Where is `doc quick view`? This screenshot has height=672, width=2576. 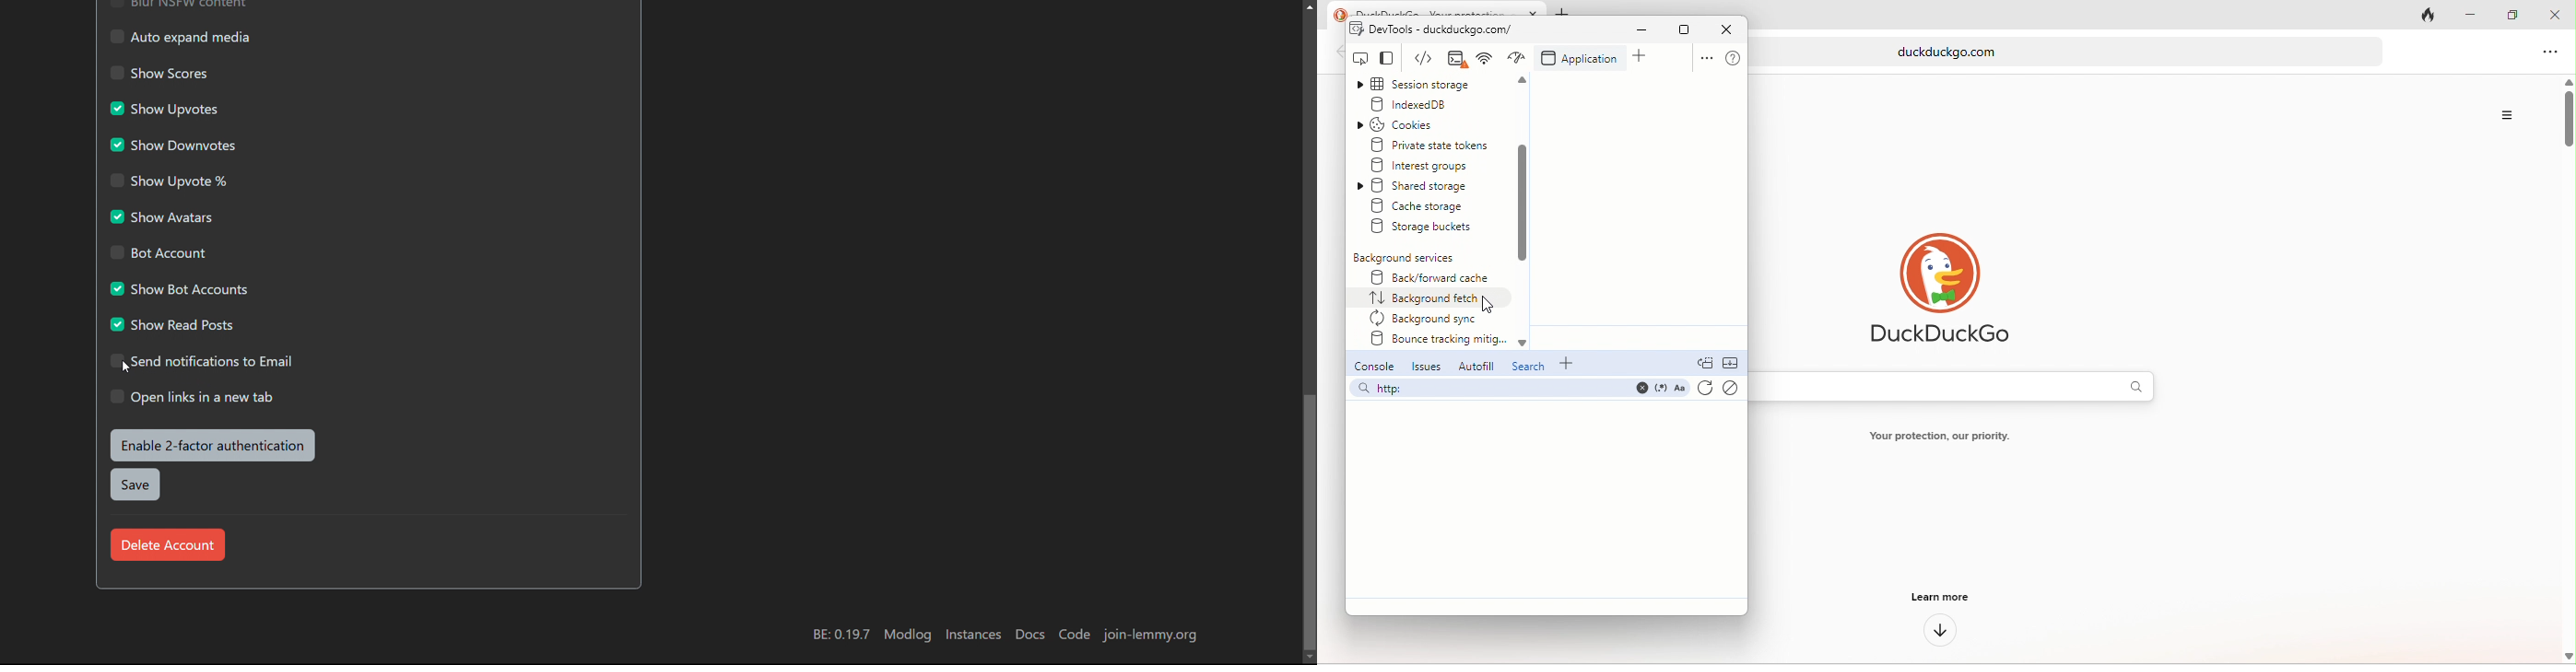
doc quick view is located at coordinates (1705, 364).